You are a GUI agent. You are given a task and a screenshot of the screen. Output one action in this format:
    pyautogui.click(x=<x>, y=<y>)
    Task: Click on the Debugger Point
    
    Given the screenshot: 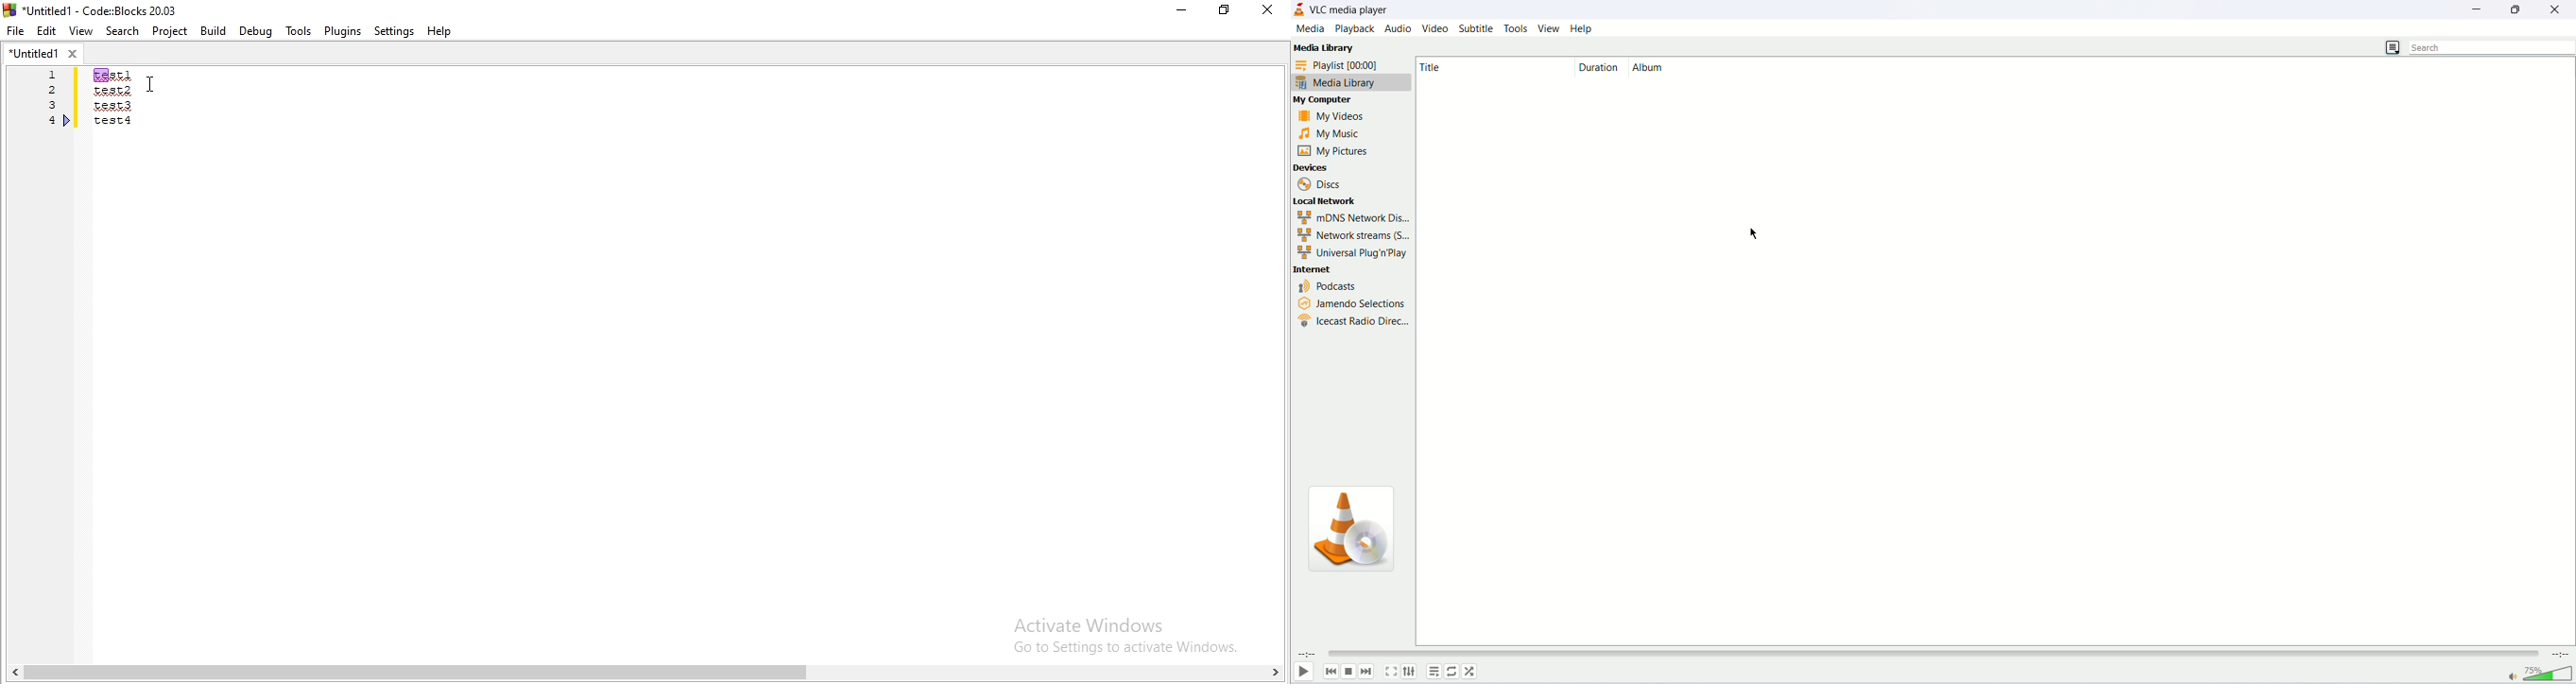 What is the action you would take?
    pyautogui.click(x=68, y=123)
    